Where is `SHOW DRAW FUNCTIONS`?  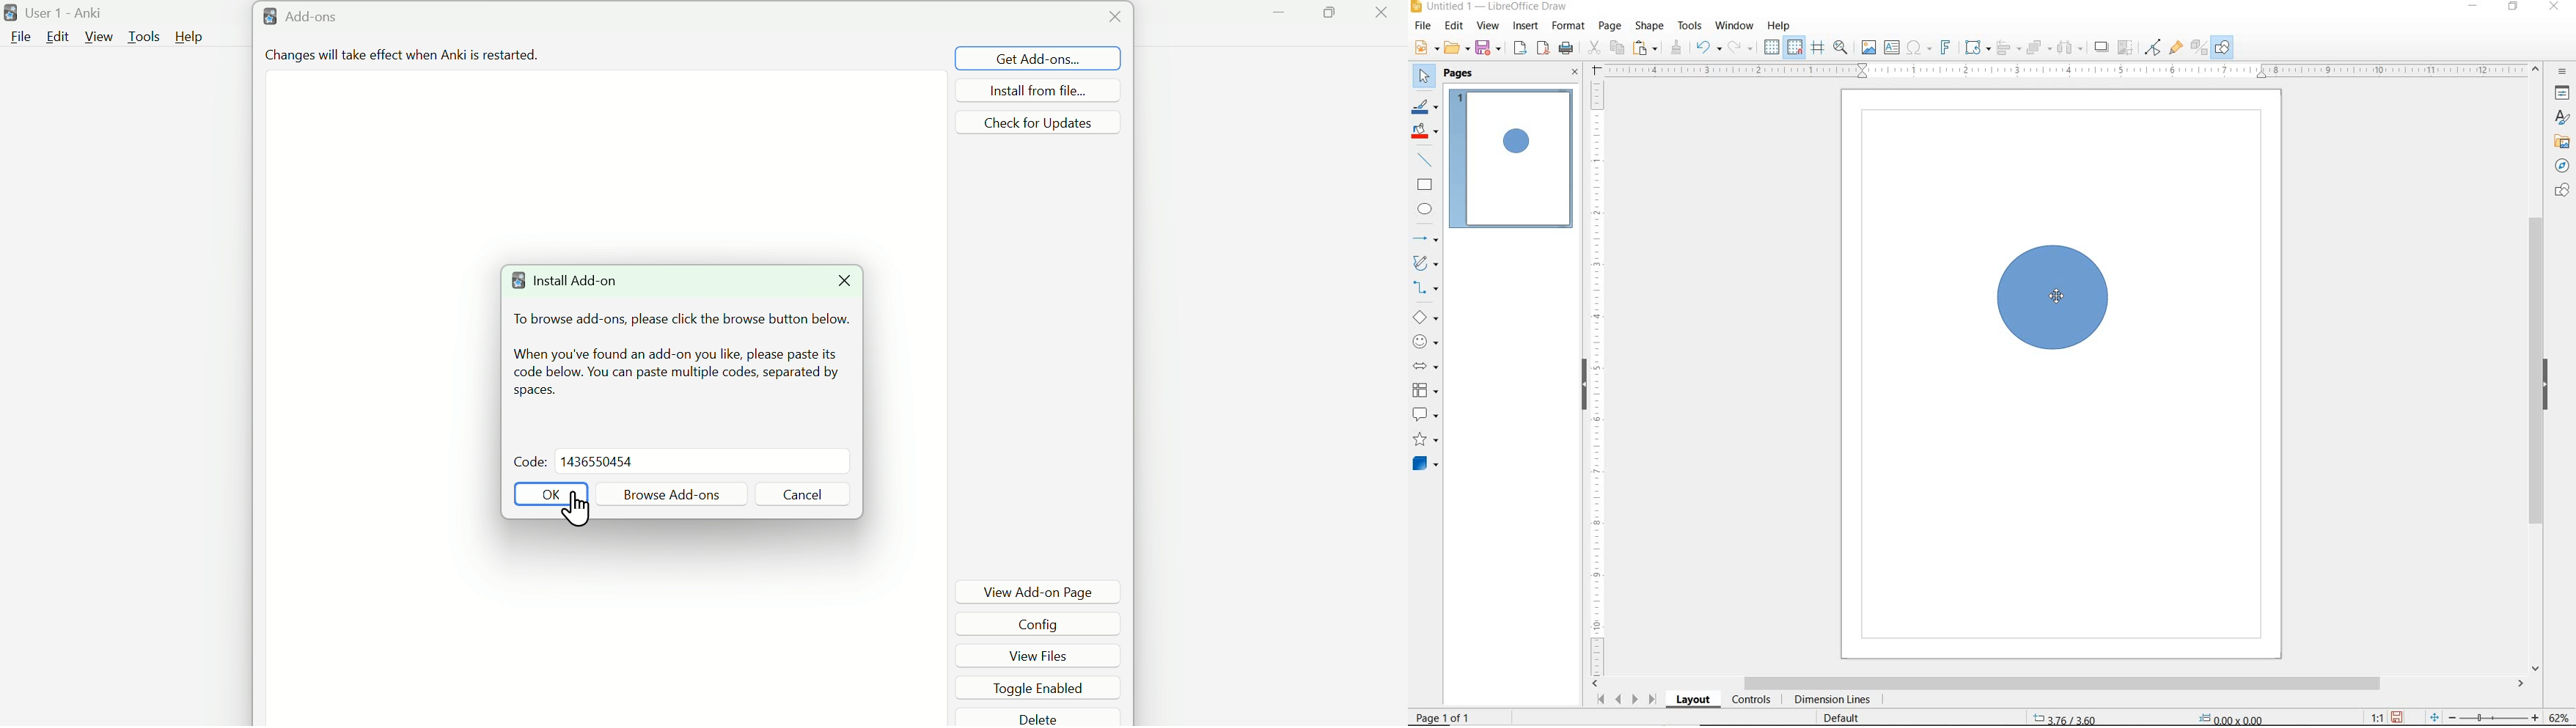 SHOW DRAW FUNCTIONS is located at coordinates (2223, 48).